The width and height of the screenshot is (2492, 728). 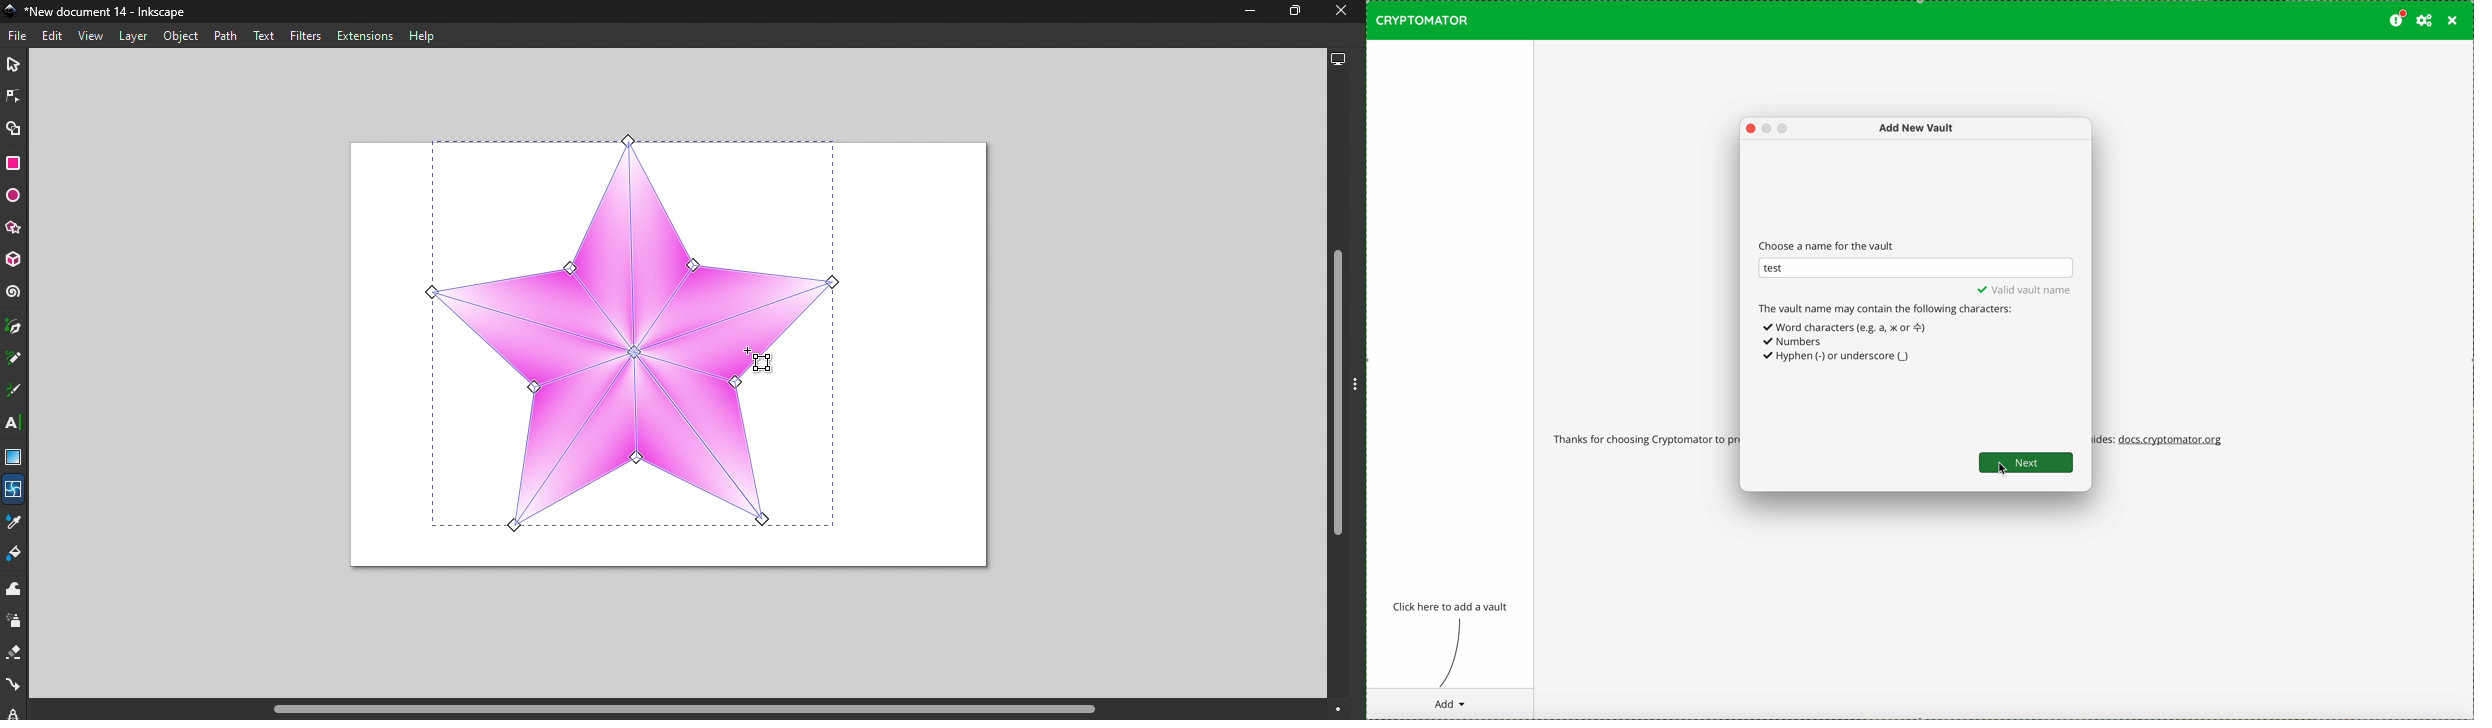 What do you see at coordinates (181, 35) in the screenshot?
I see `Object` at bounding box center [181, 35].